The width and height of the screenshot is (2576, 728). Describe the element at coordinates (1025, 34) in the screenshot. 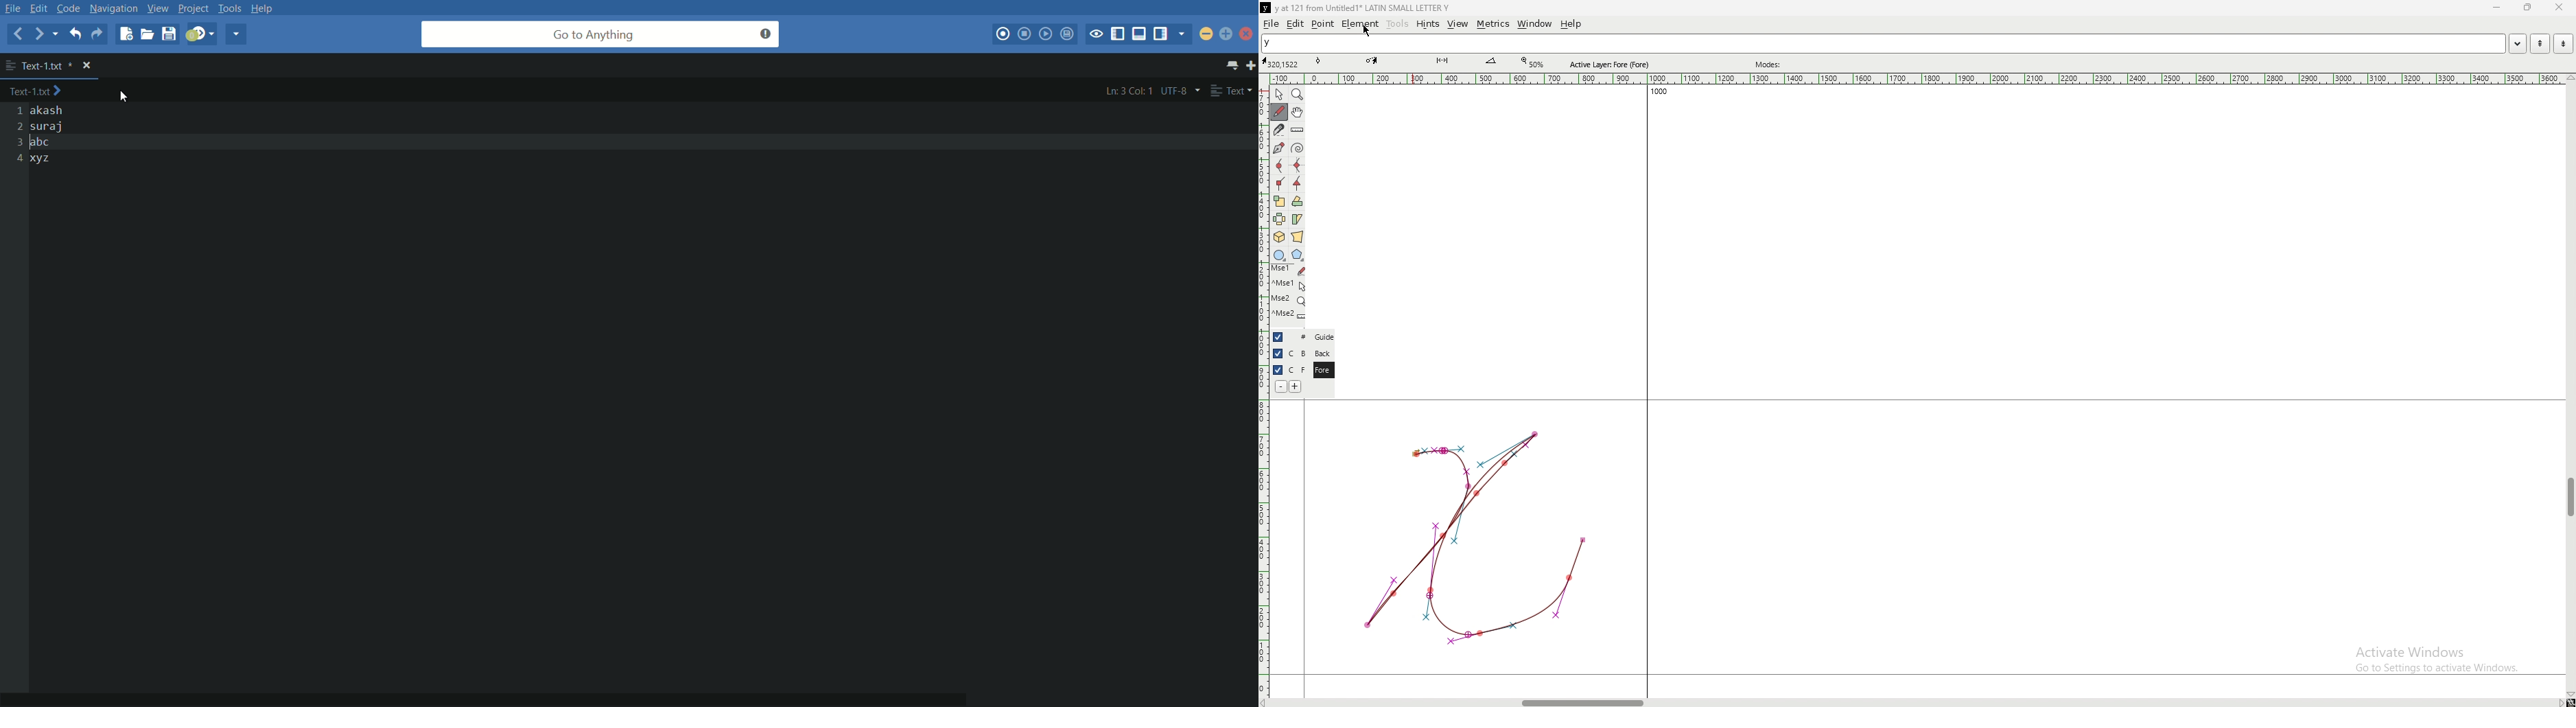

I see `stop macro` at that location.